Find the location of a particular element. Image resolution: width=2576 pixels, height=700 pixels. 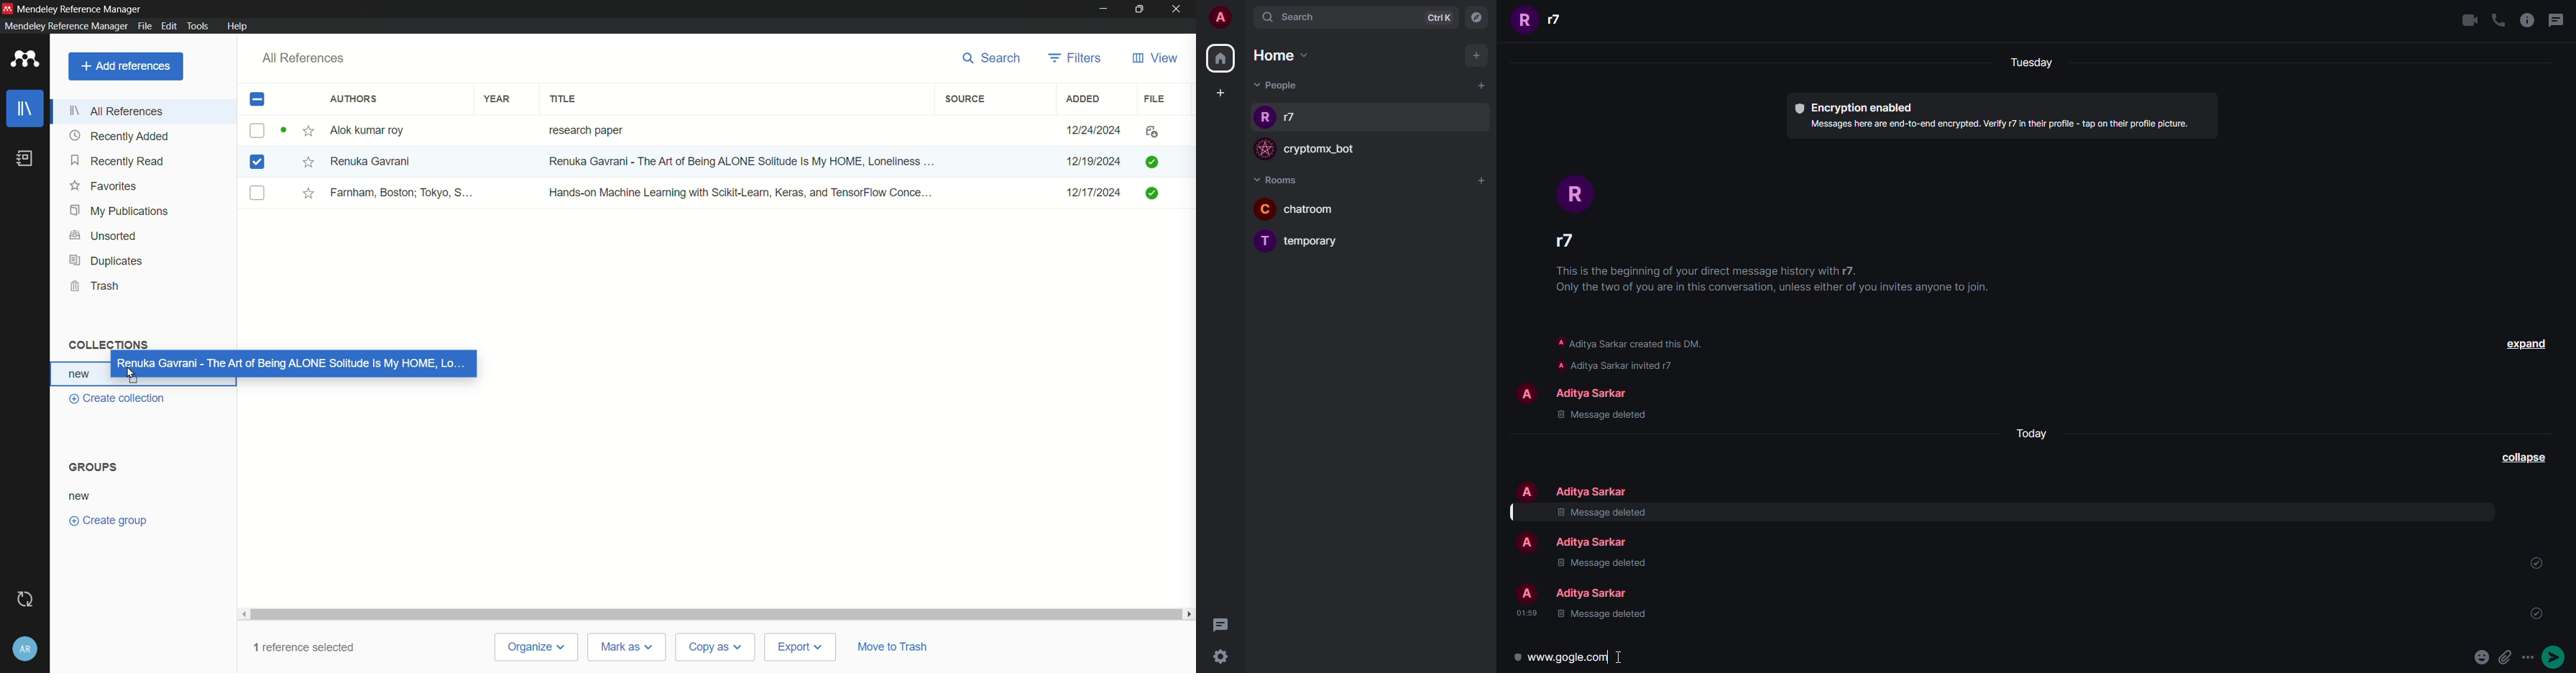

emoji is located at coordinates (2480, 656).